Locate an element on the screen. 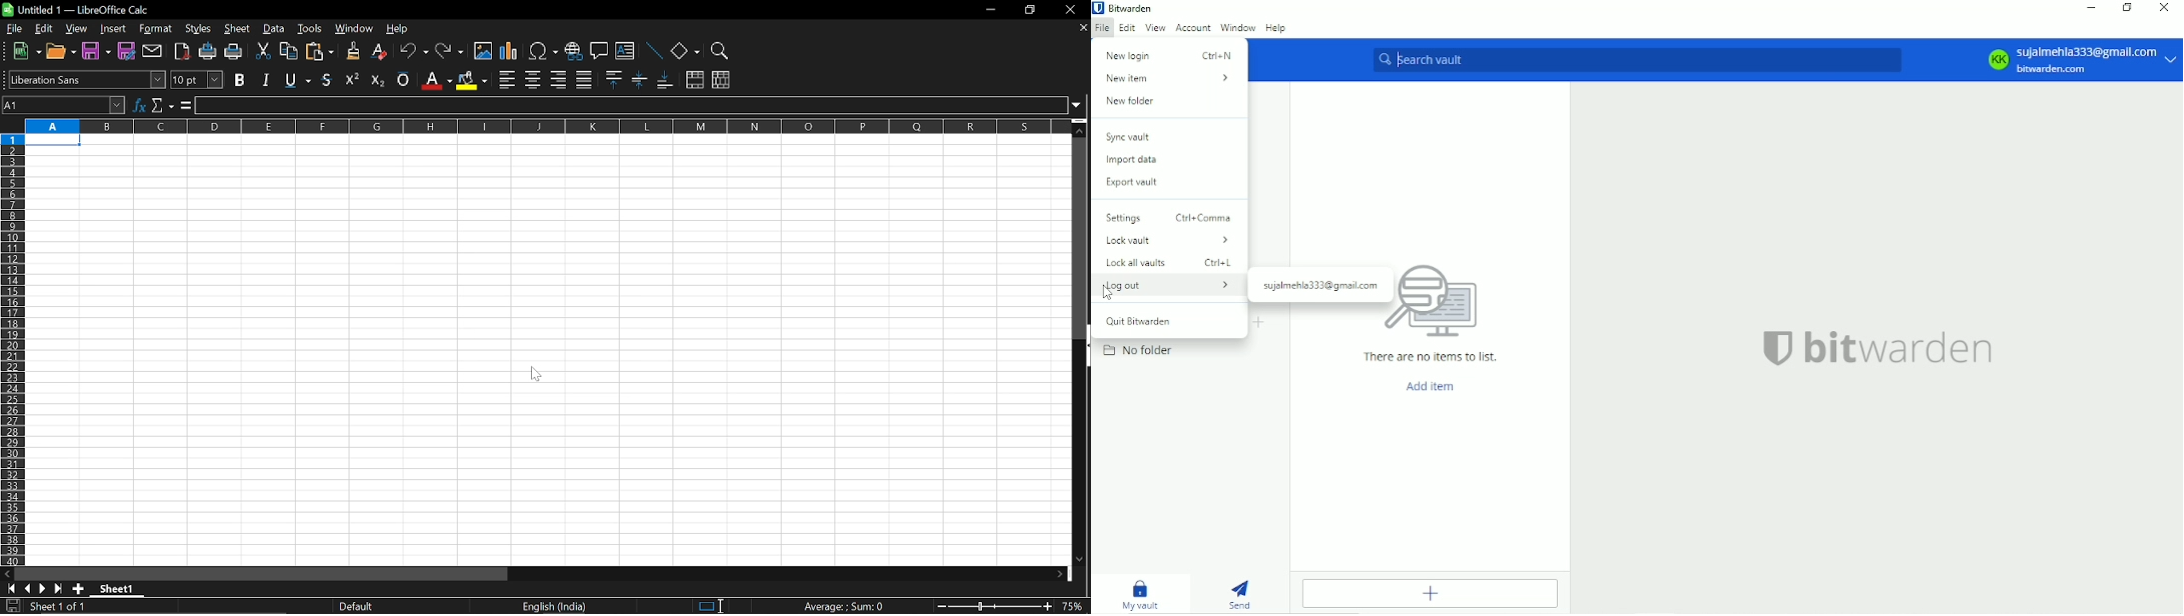 Image resolution: width=2184 pixels, height=616 pixels. go to first page is located at coordinates (9, 588).